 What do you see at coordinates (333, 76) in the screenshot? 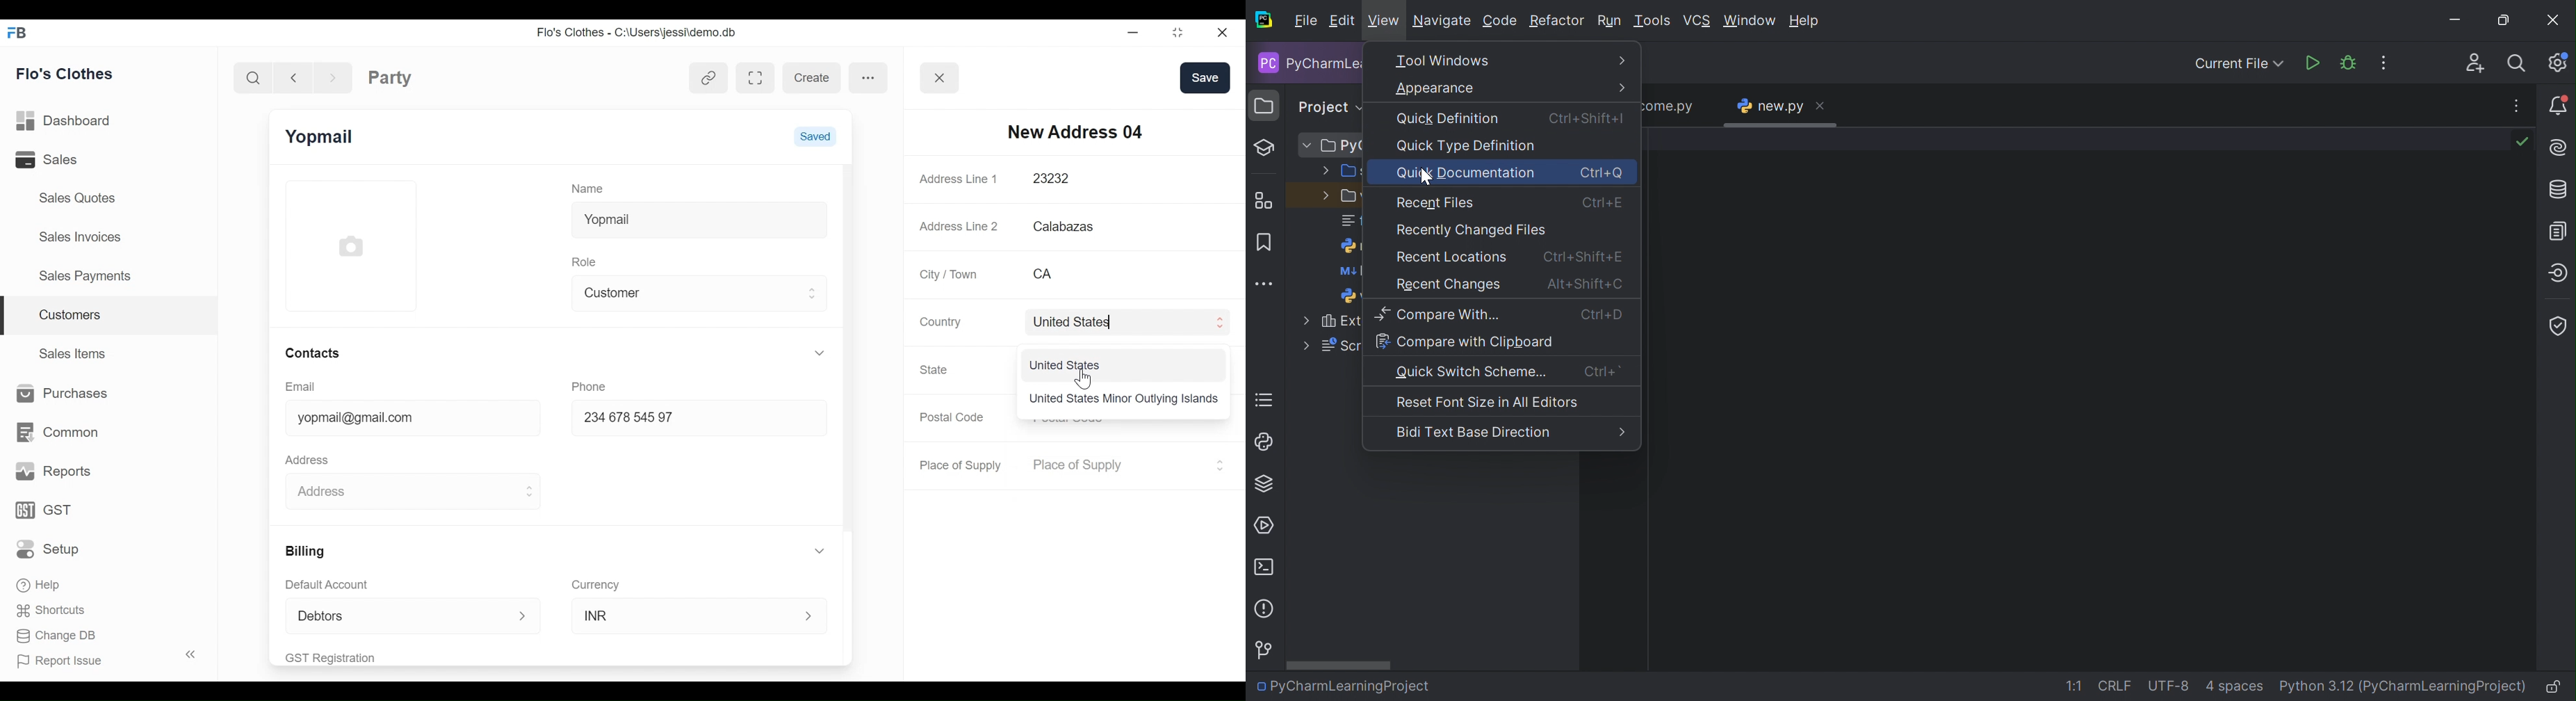
I see `Navigate Forward` at bounding box center [333, 76].